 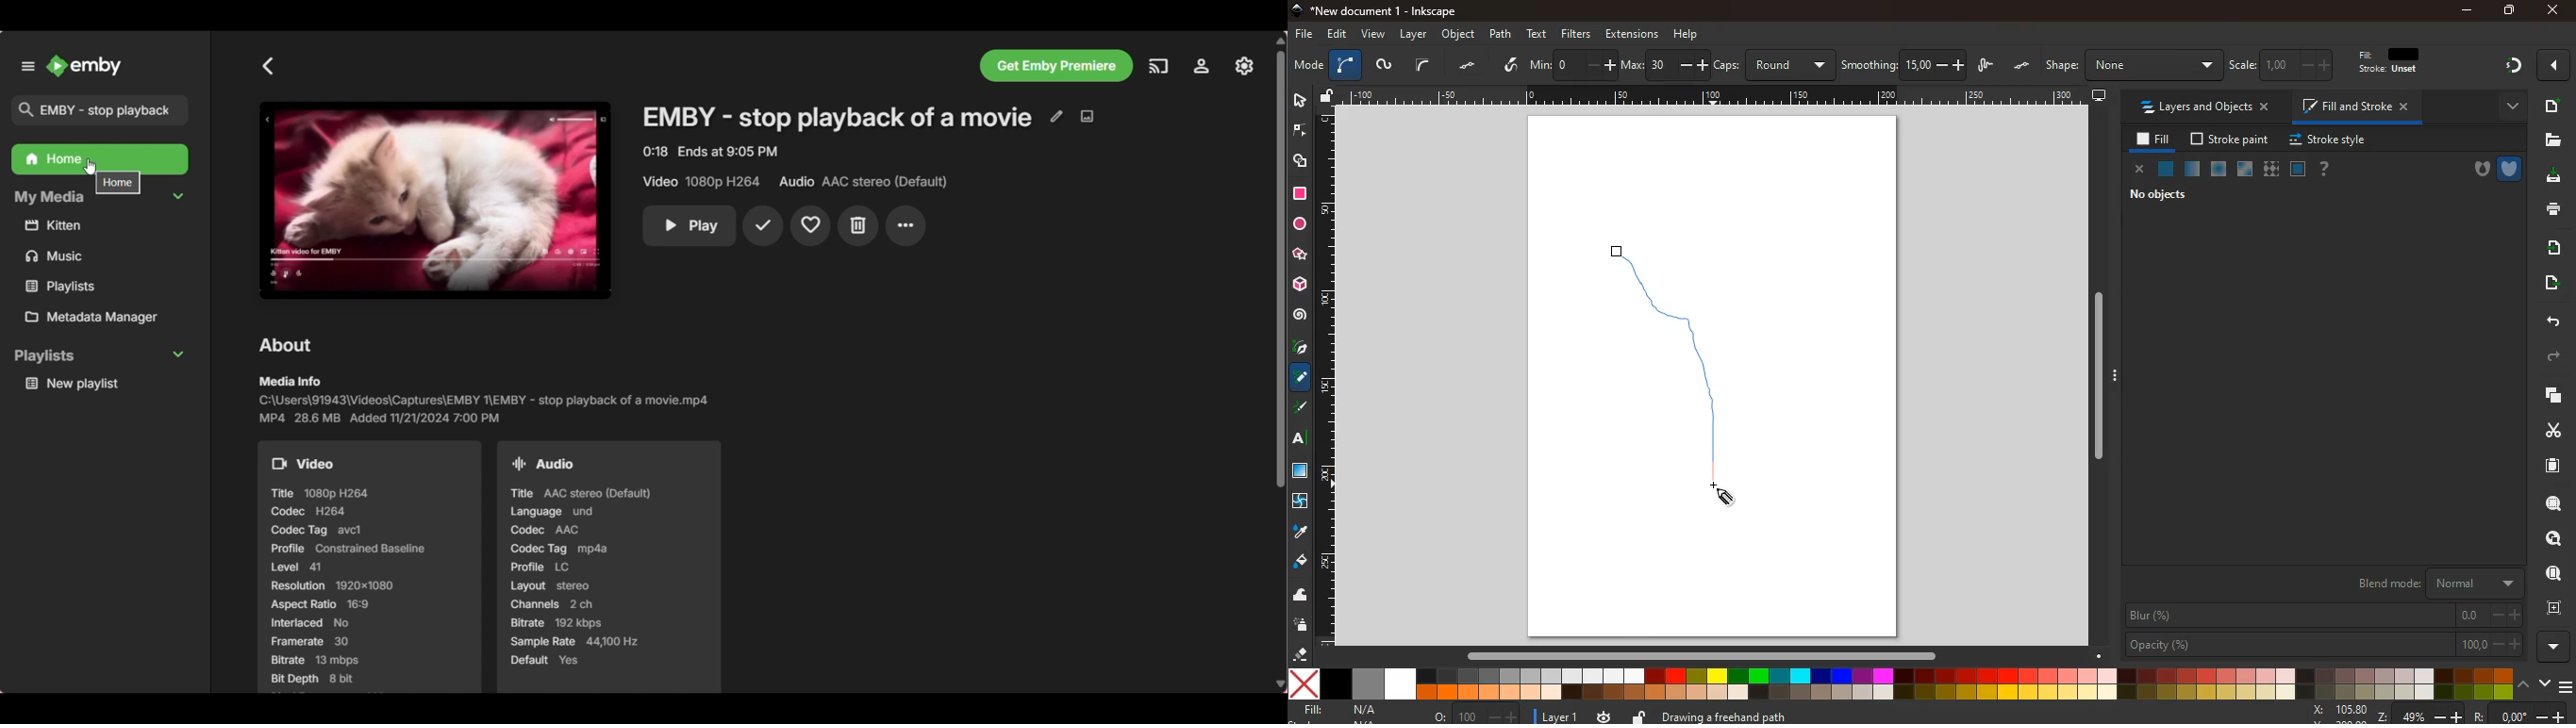 I want to click on layers and objects, so click(x=2202, y=107).